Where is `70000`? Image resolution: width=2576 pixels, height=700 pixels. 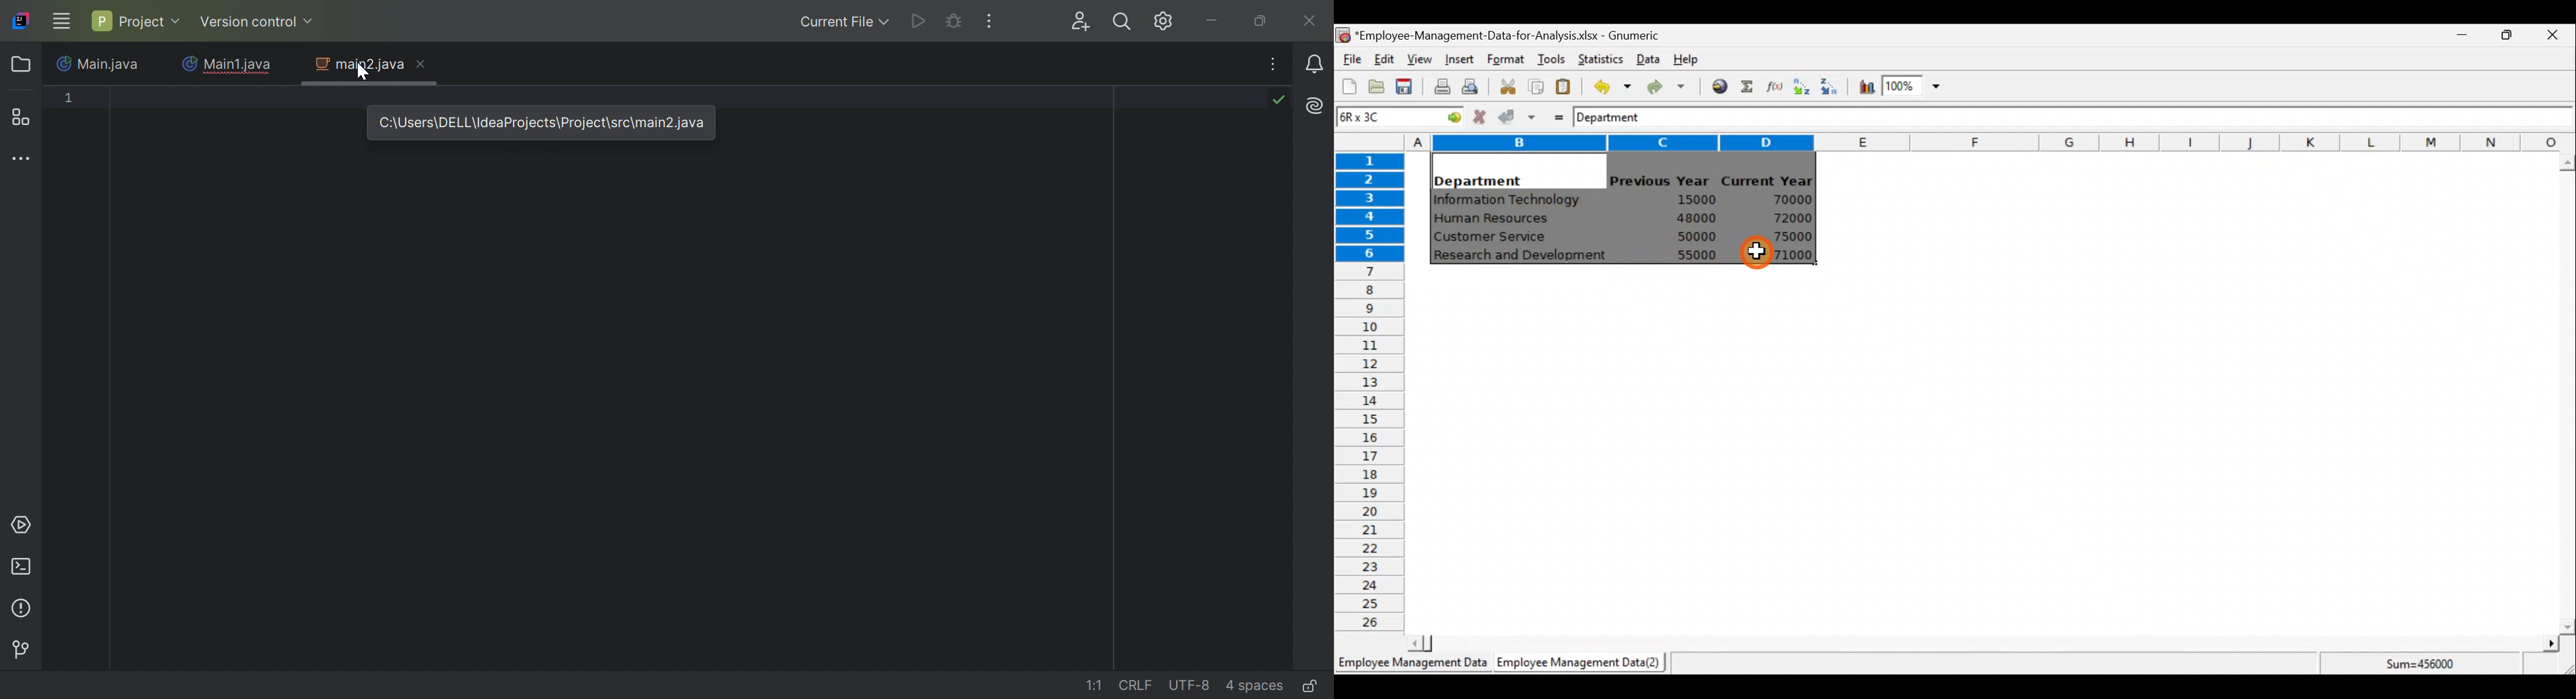 70000 is located at coordinates (1788, 200).